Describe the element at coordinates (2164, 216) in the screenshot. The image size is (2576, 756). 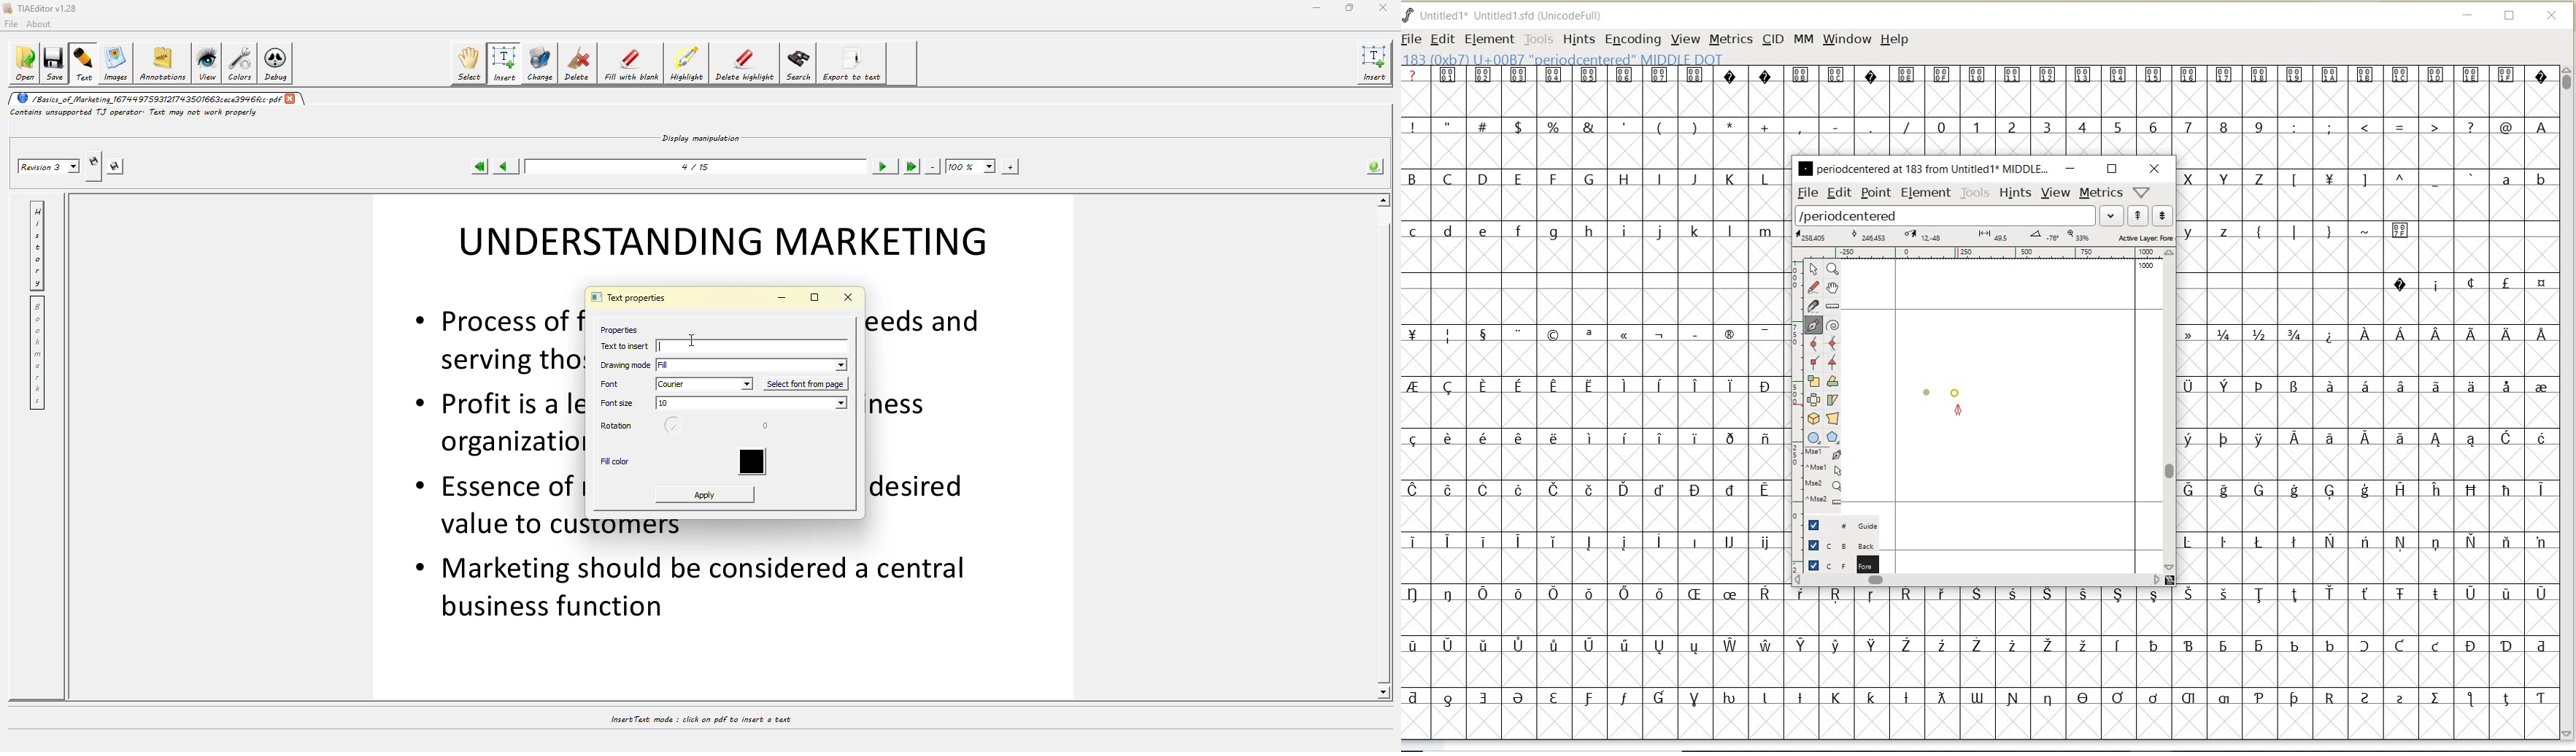
I see `show next word list` at that location.